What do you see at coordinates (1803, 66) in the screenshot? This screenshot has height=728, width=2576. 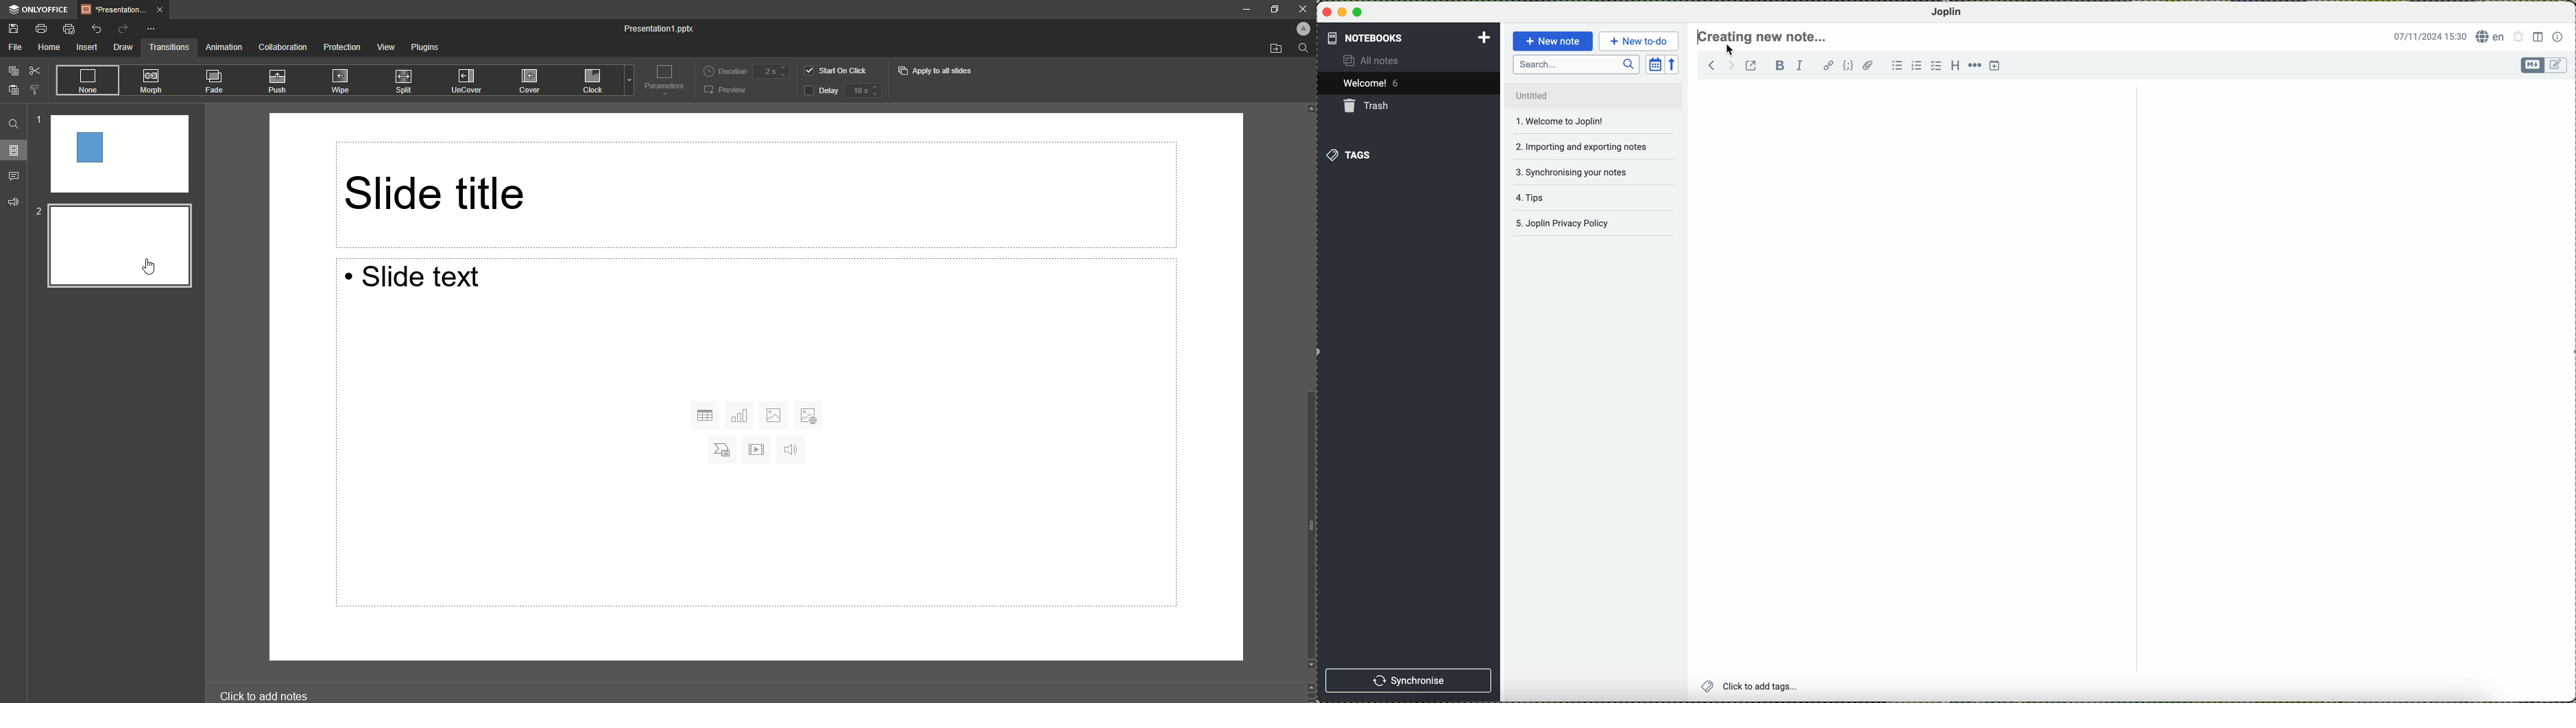 I see `italic` at bounding box center [1803, 66].